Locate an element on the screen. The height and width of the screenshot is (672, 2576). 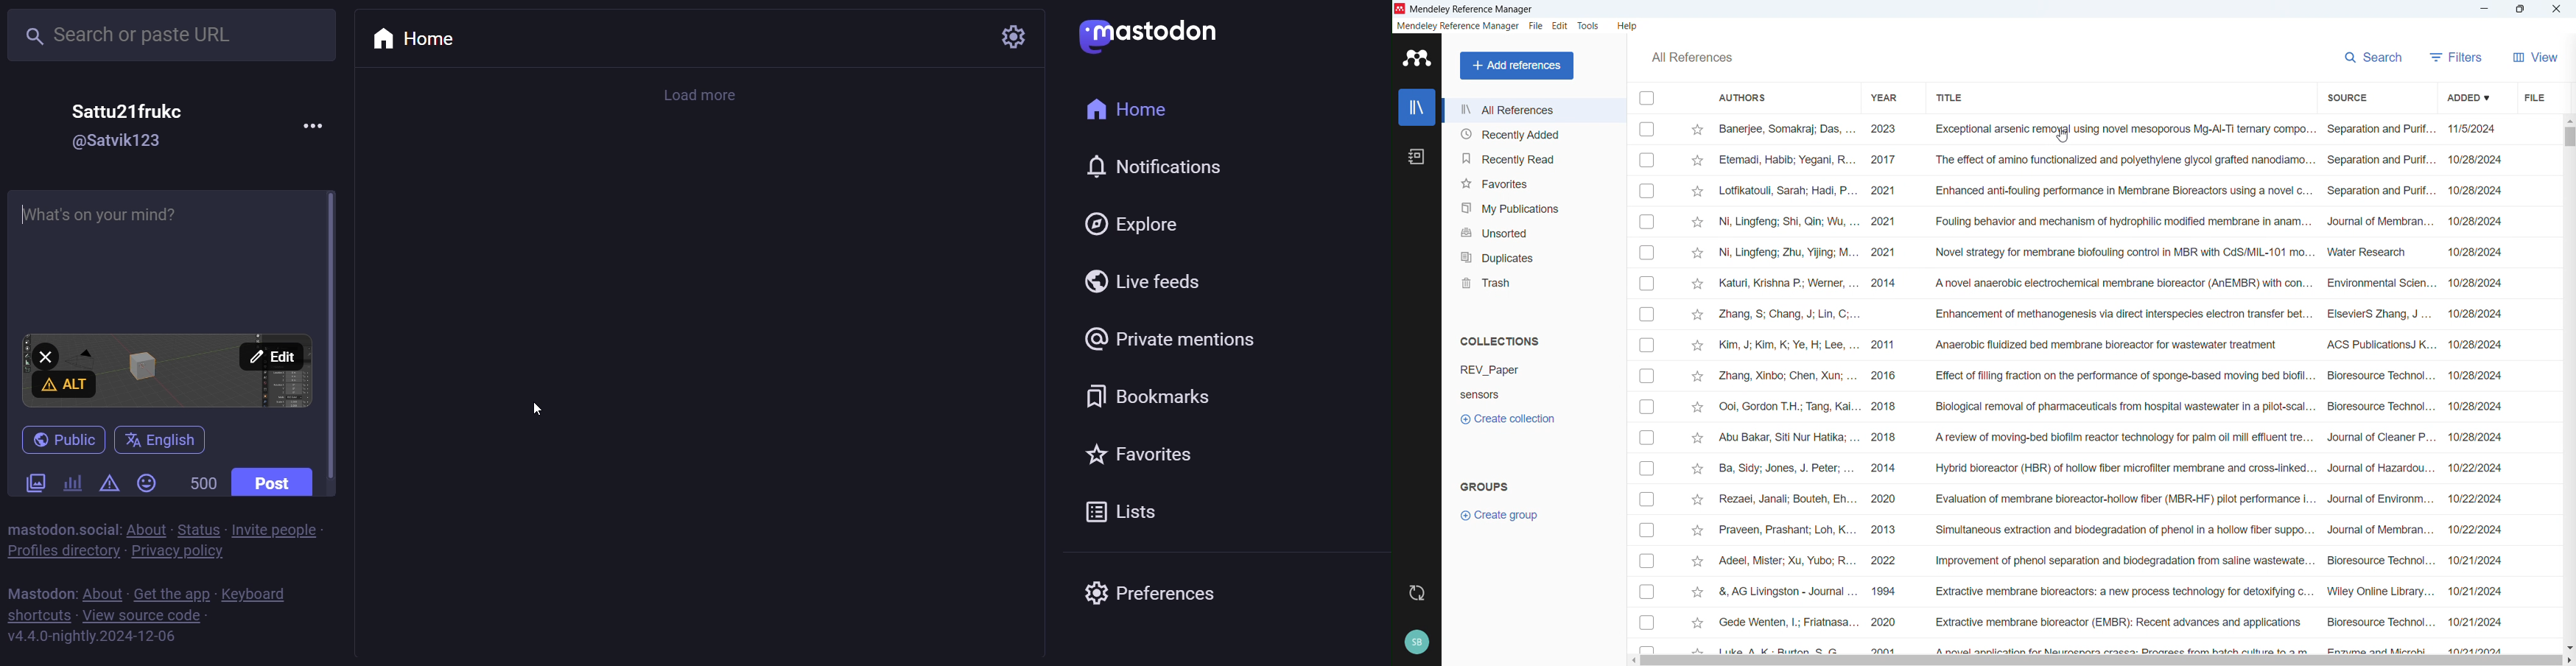
exceptional arsenic removal using novel mesoporous mg-ai-ti temany compo is located at coordinates (2119, 129).